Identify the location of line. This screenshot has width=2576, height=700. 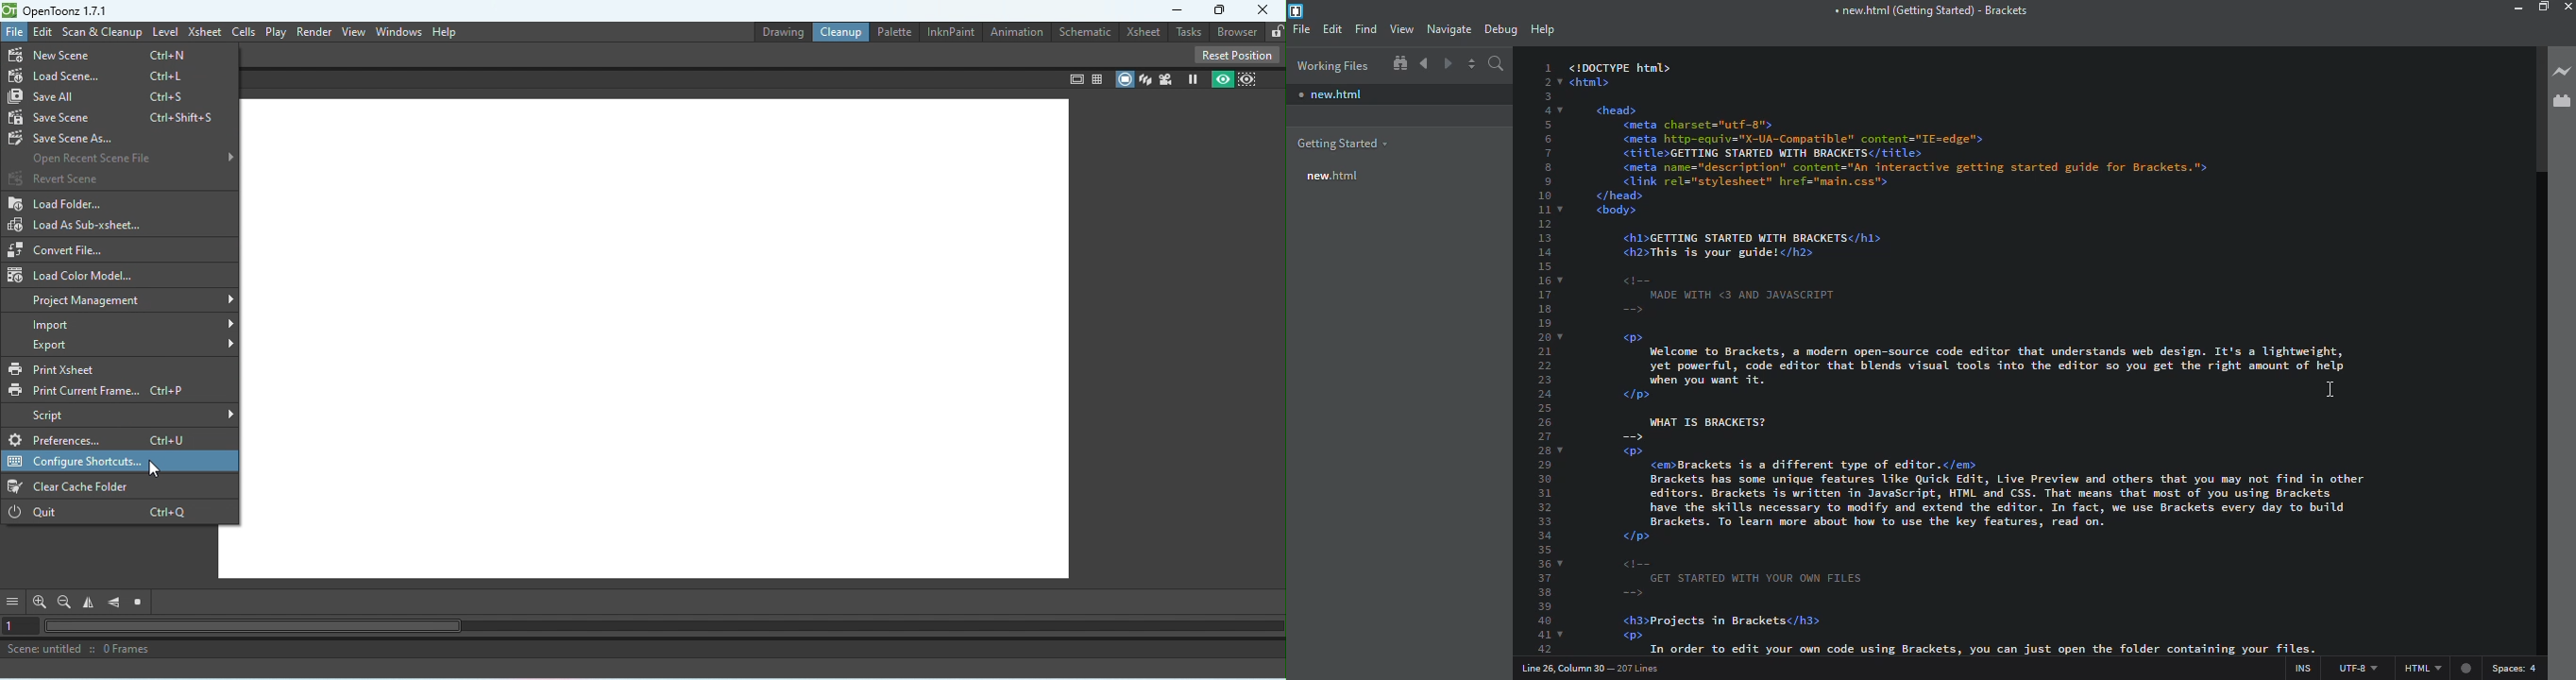
(1595, 668).